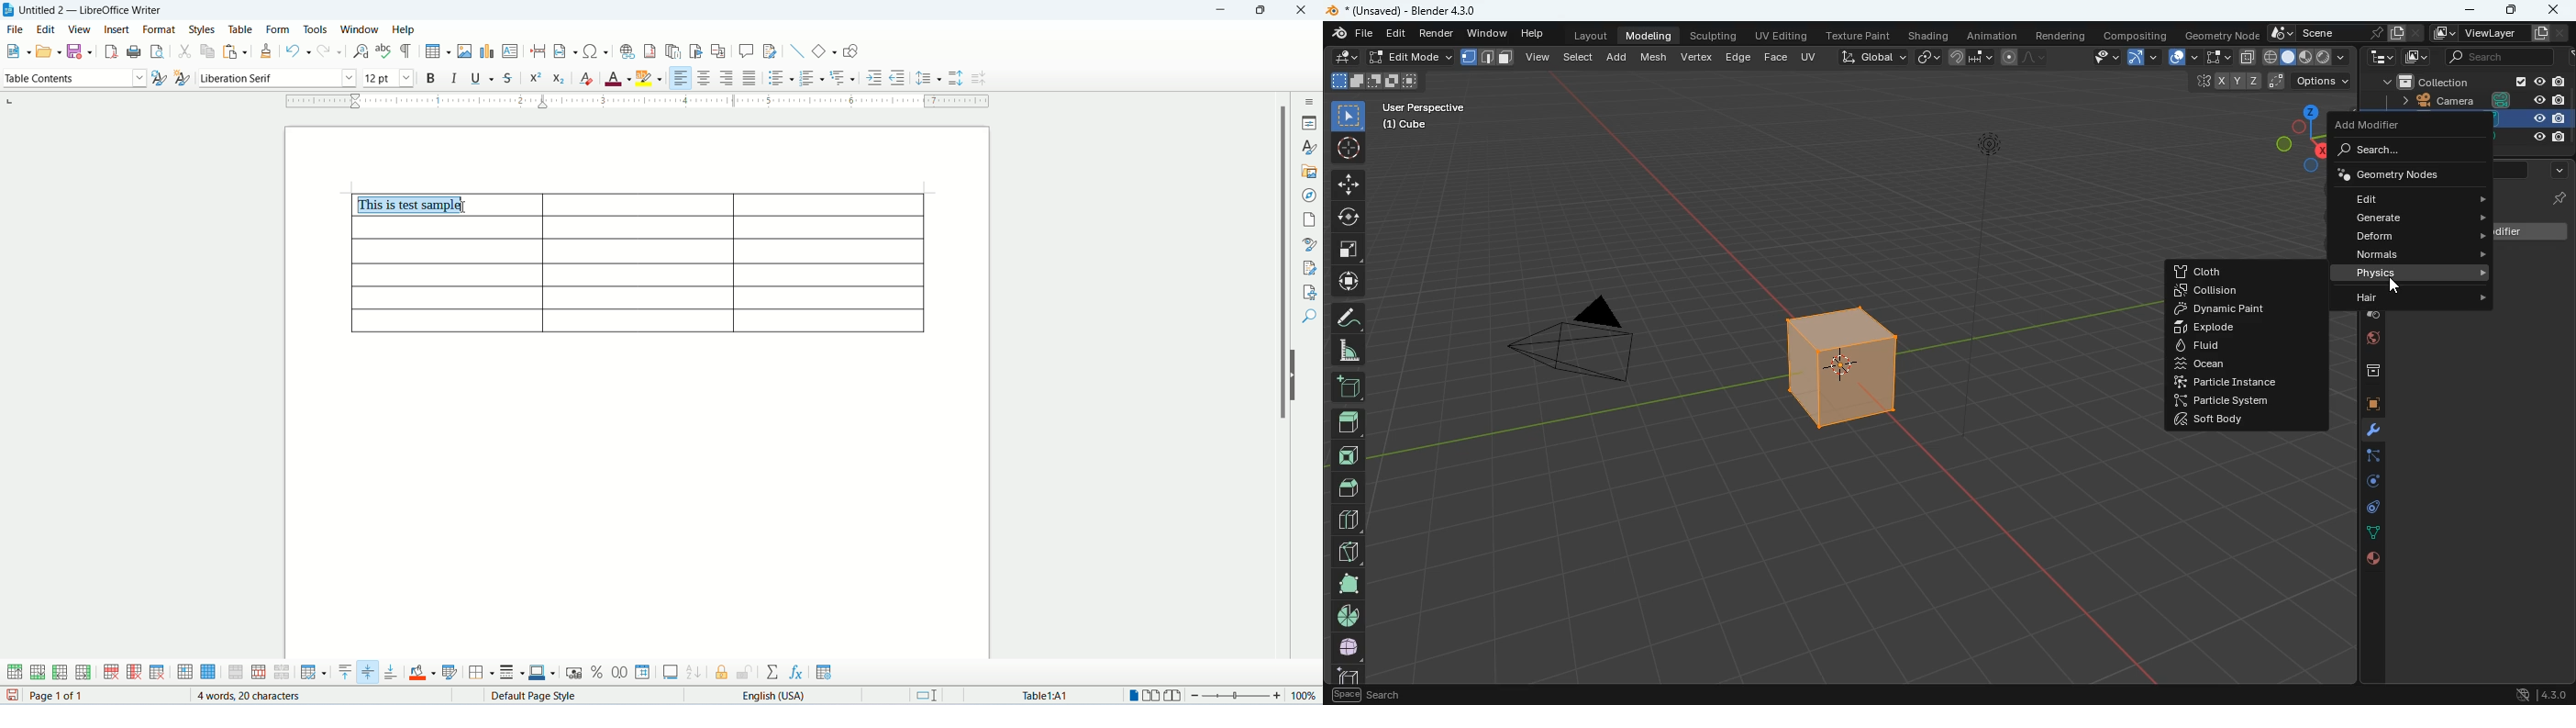 The height and width of the screenshot is (728, 2576). I want to click on ordered list, so click(813, 77).